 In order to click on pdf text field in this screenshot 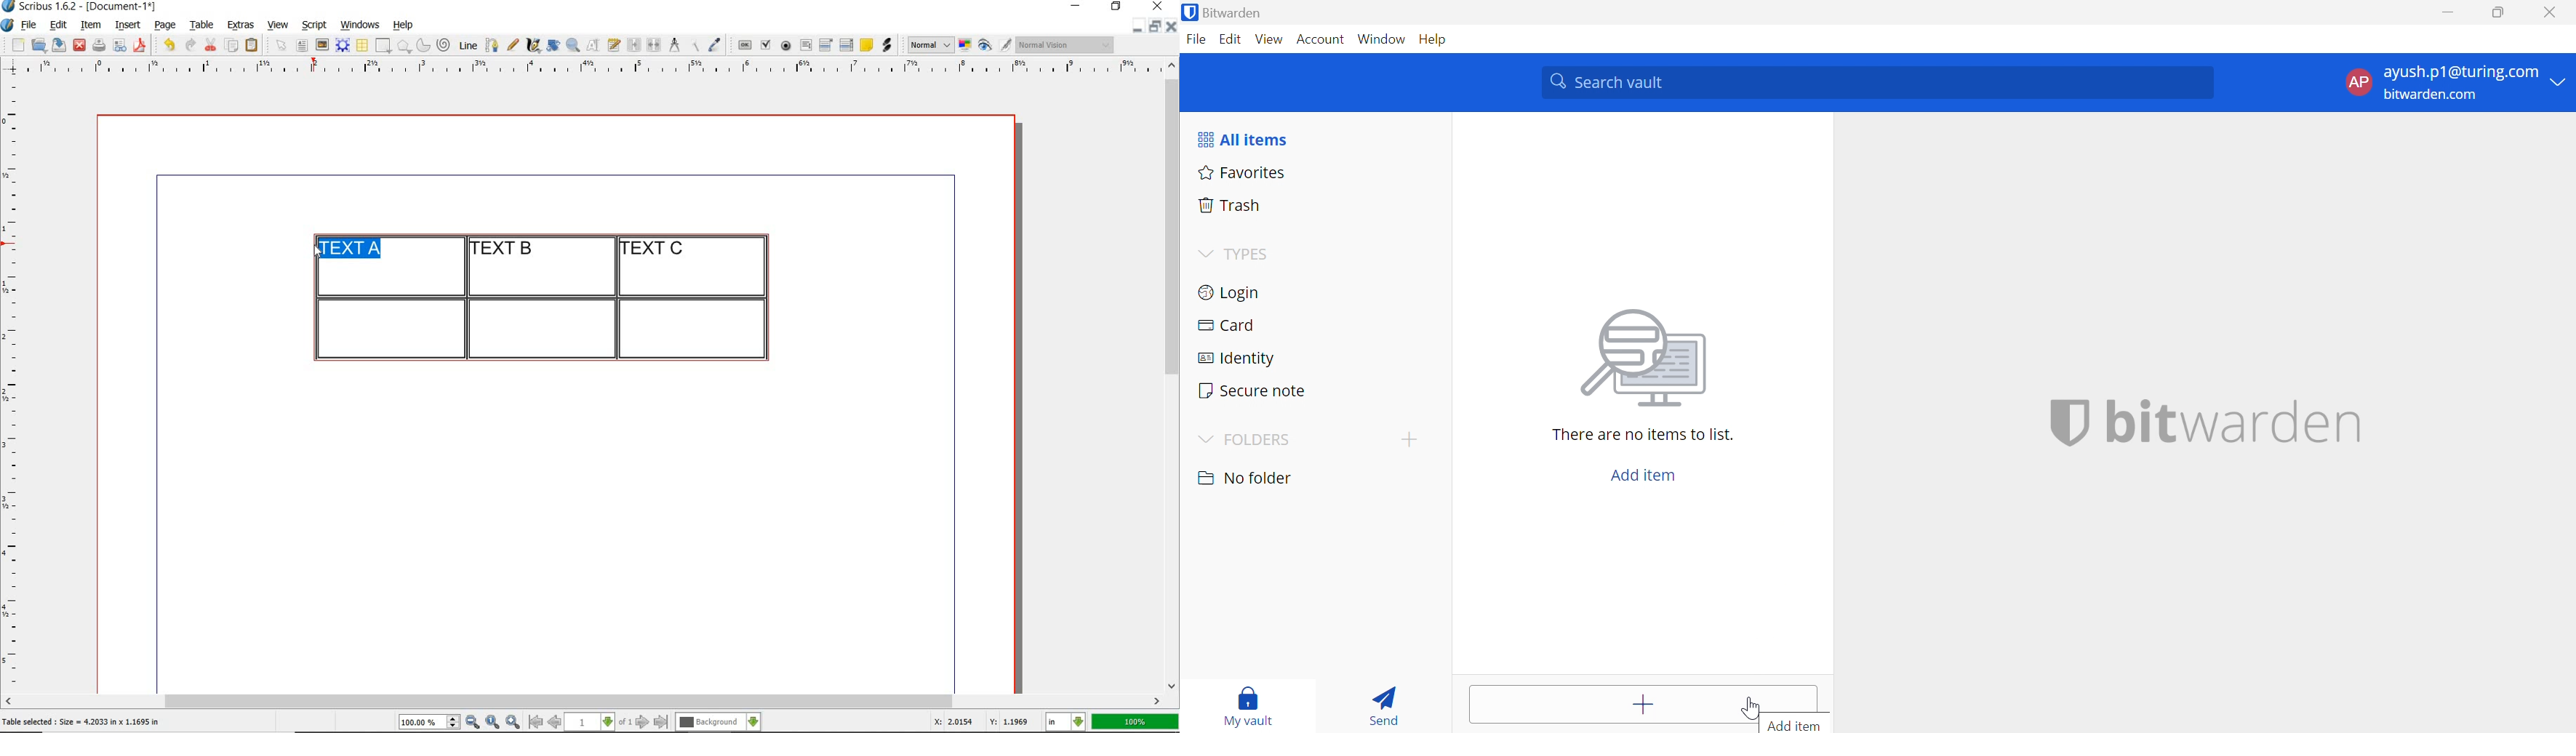, I will do `click(805, 46)`.